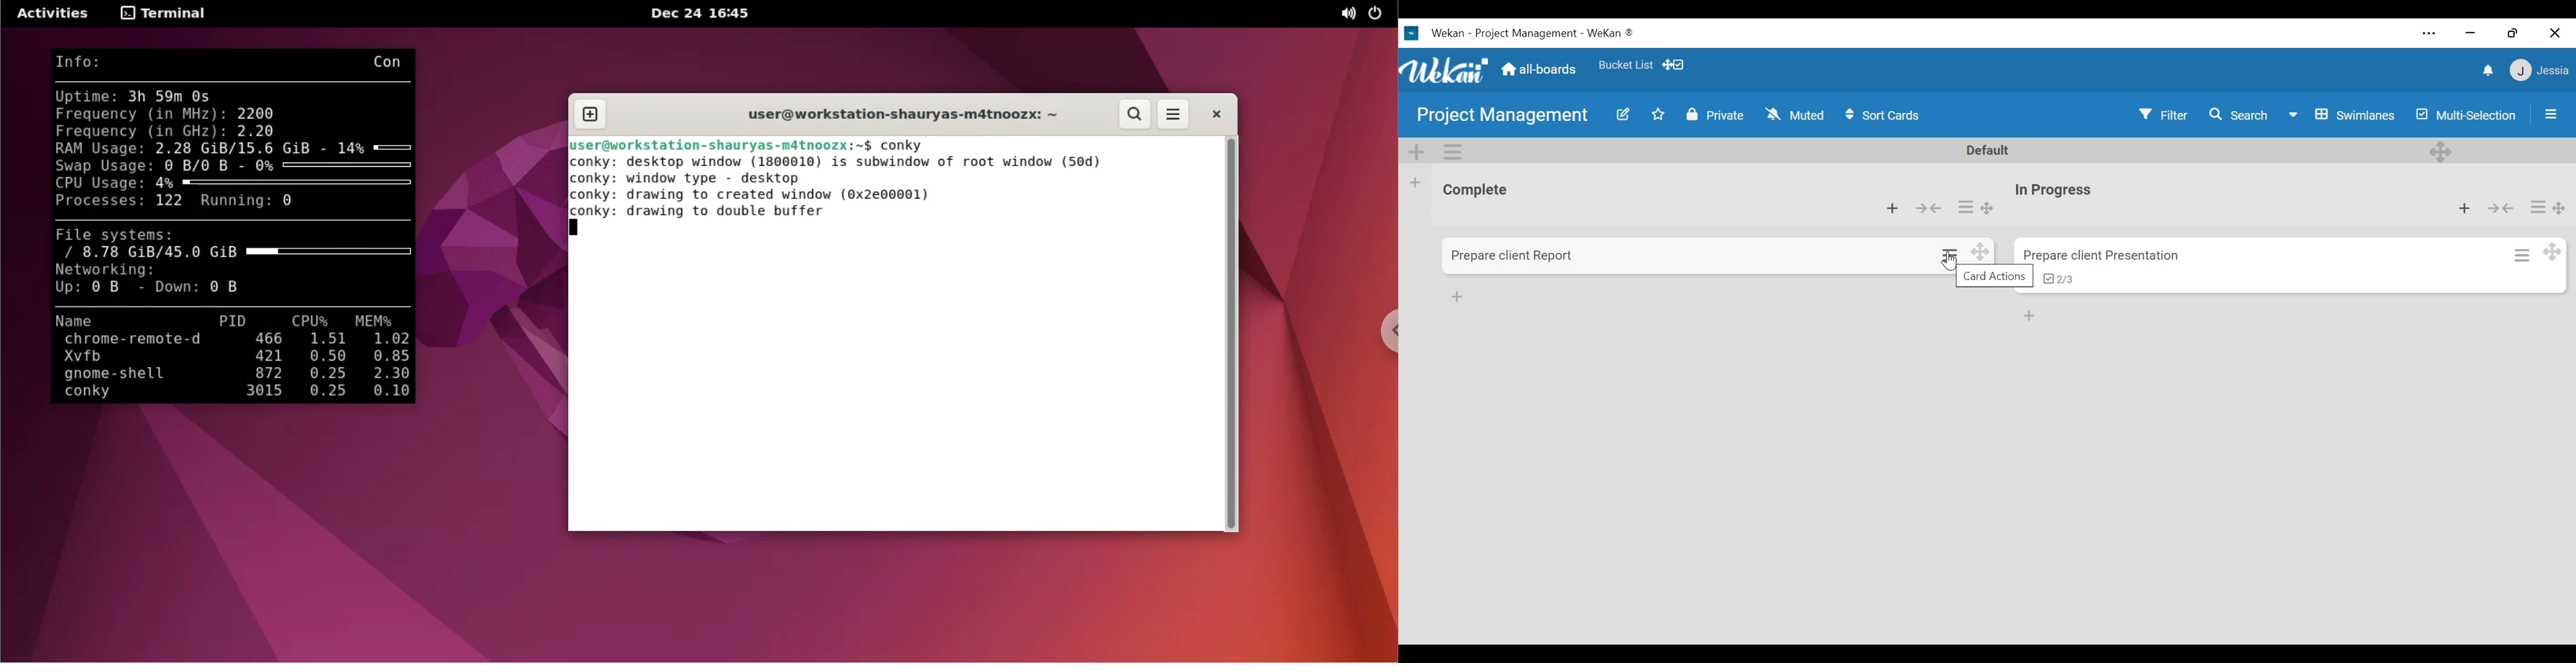 The height and width of the screenshot is (672, 2576). Describe the element at coordinates (2442, 151) in the screenshot. I see `Deesktop drag handle` at that location.